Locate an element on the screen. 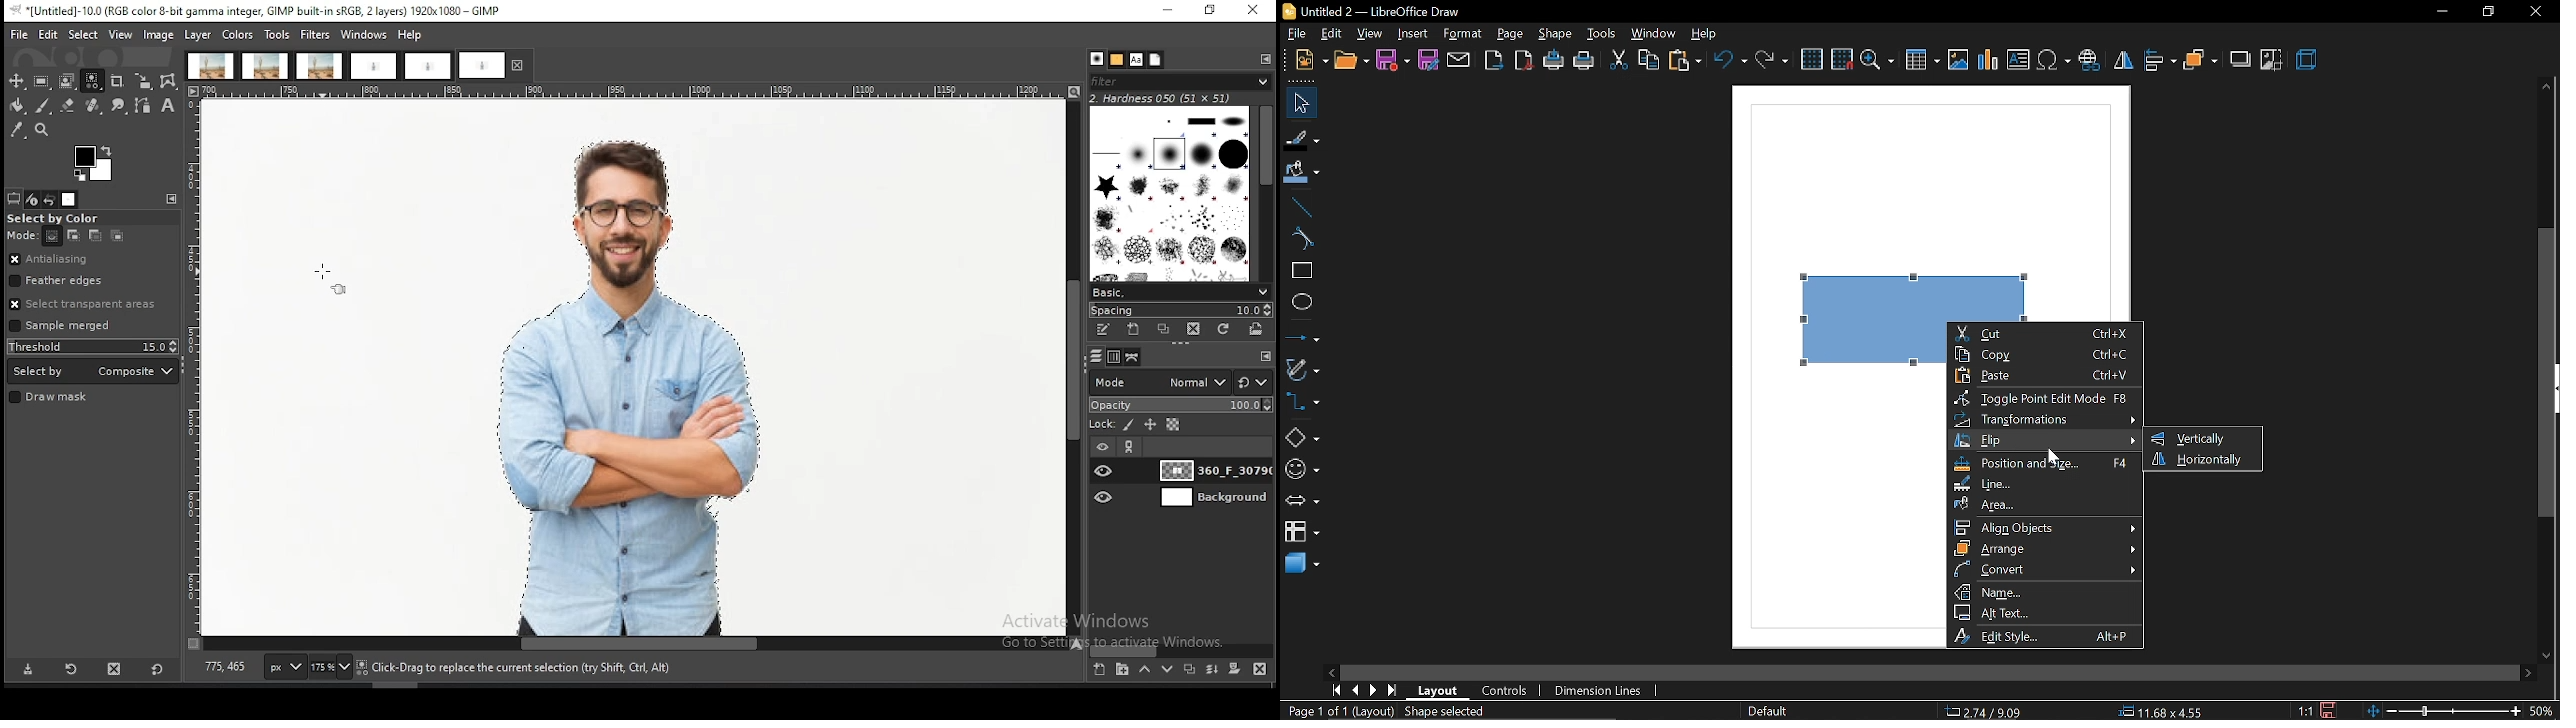 The height and width of the screenshot is (728, 2576). lock position and size is located at coordinates (1149, 426).